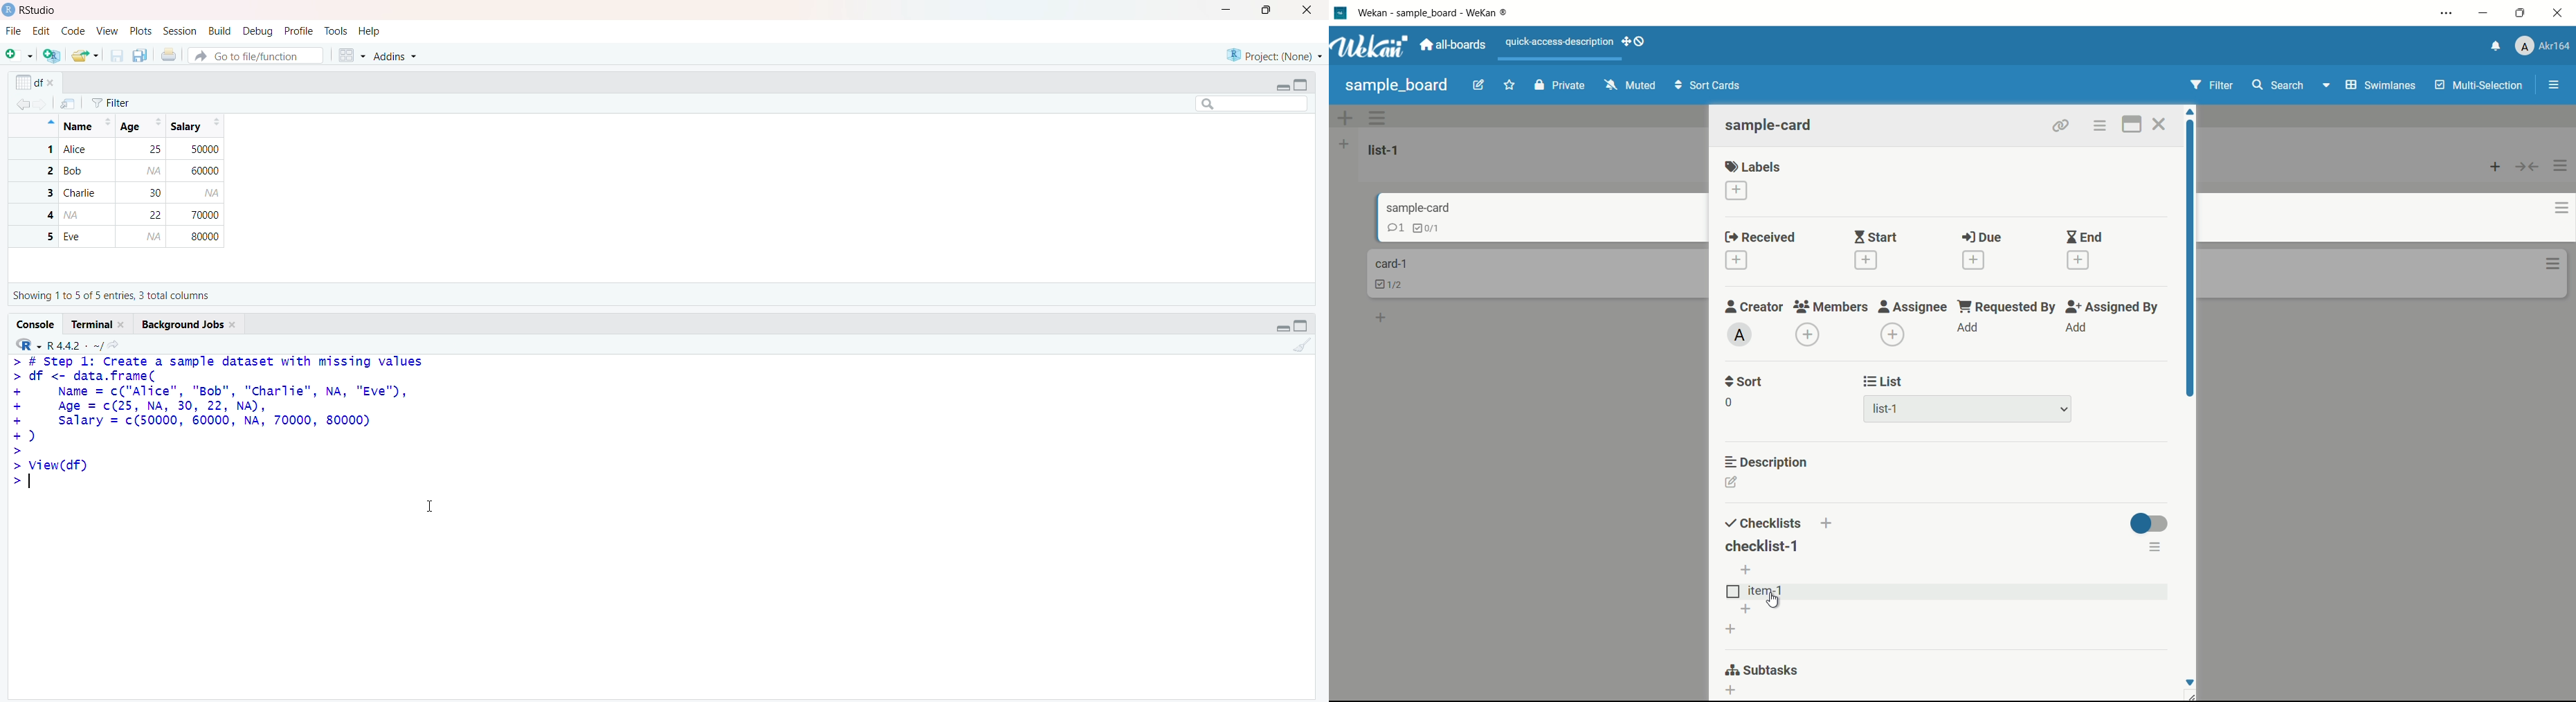 This screenshot has width=2576, height=728. Describe the element at coordinates (1969, 327) in the screenshot. I see `add` at that location.